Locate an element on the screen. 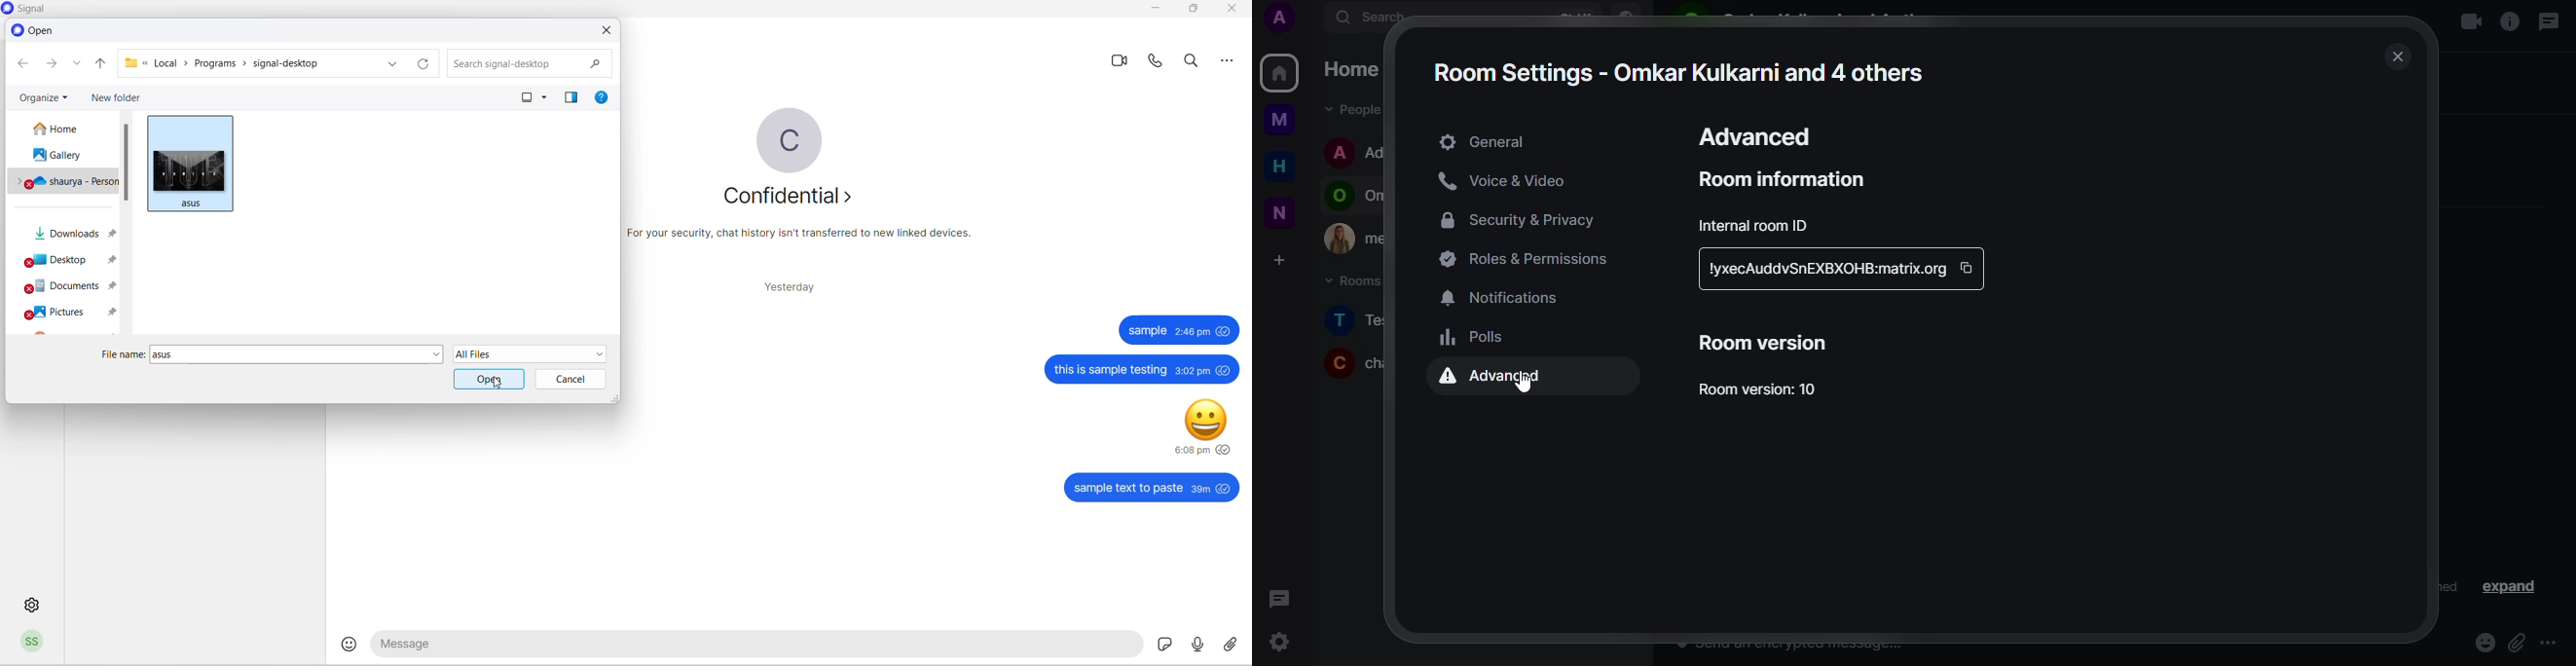  seen is located at coordinates (1225, 370).